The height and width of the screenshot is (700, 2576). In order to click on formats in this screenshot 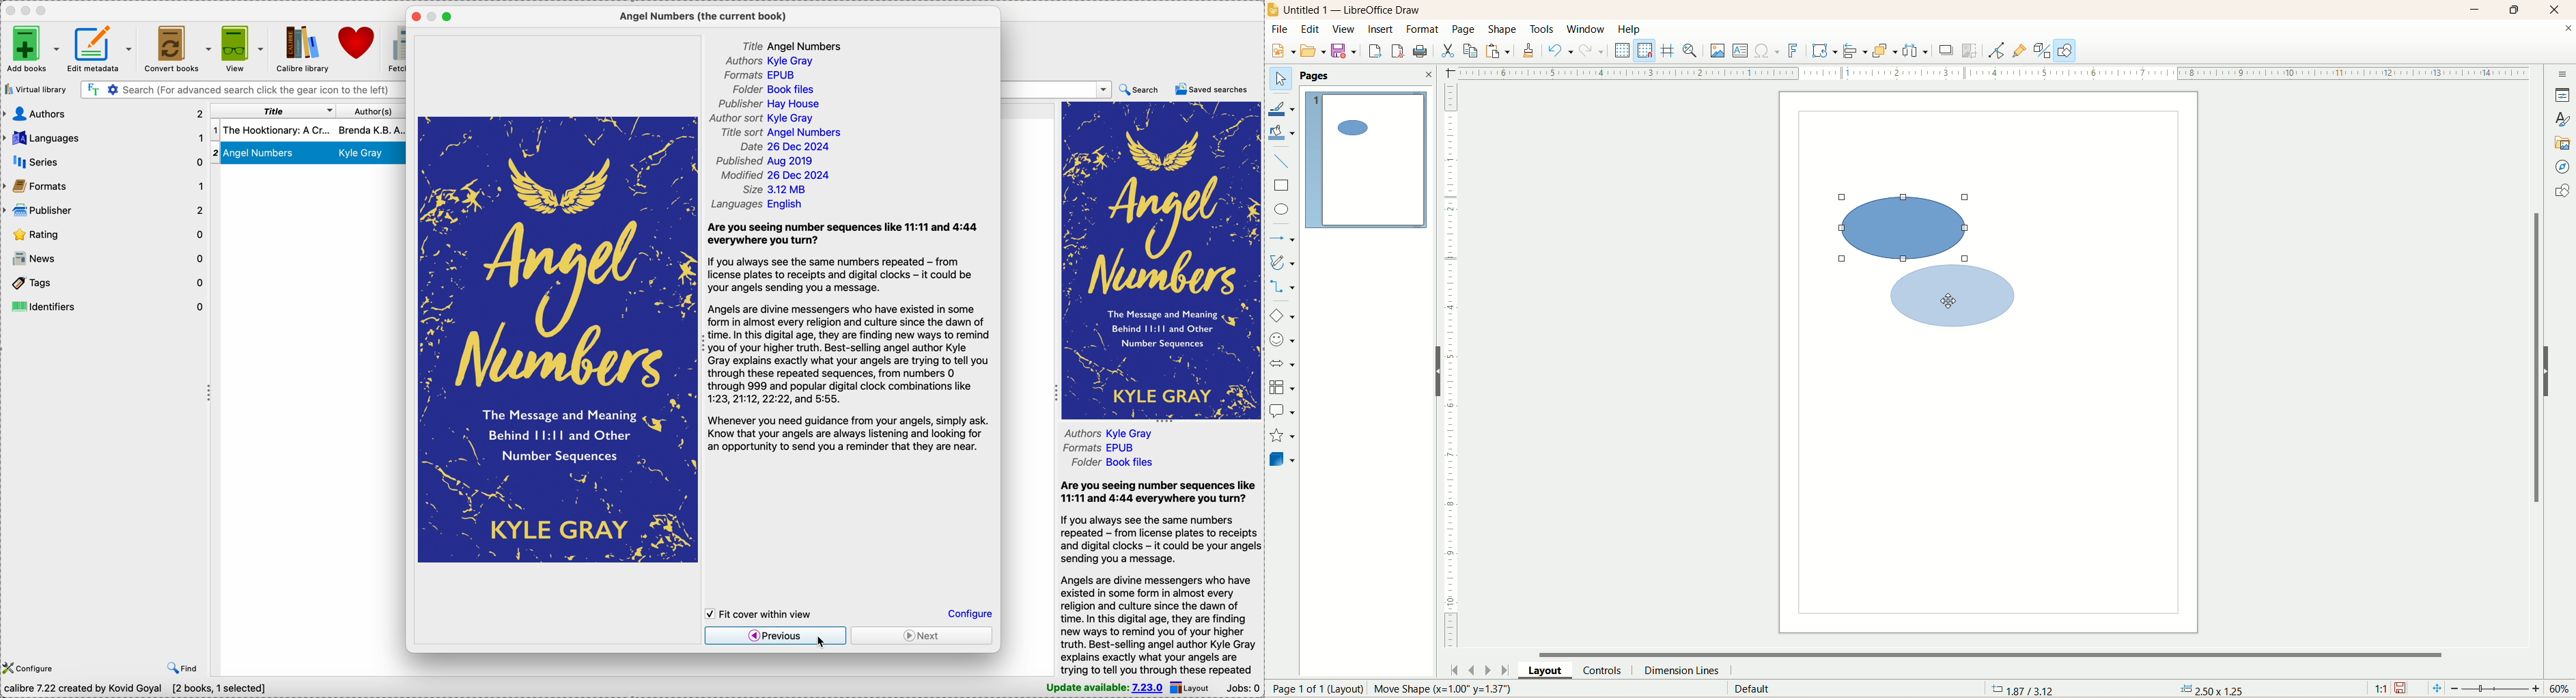, I will do `click(1096, 448)`.